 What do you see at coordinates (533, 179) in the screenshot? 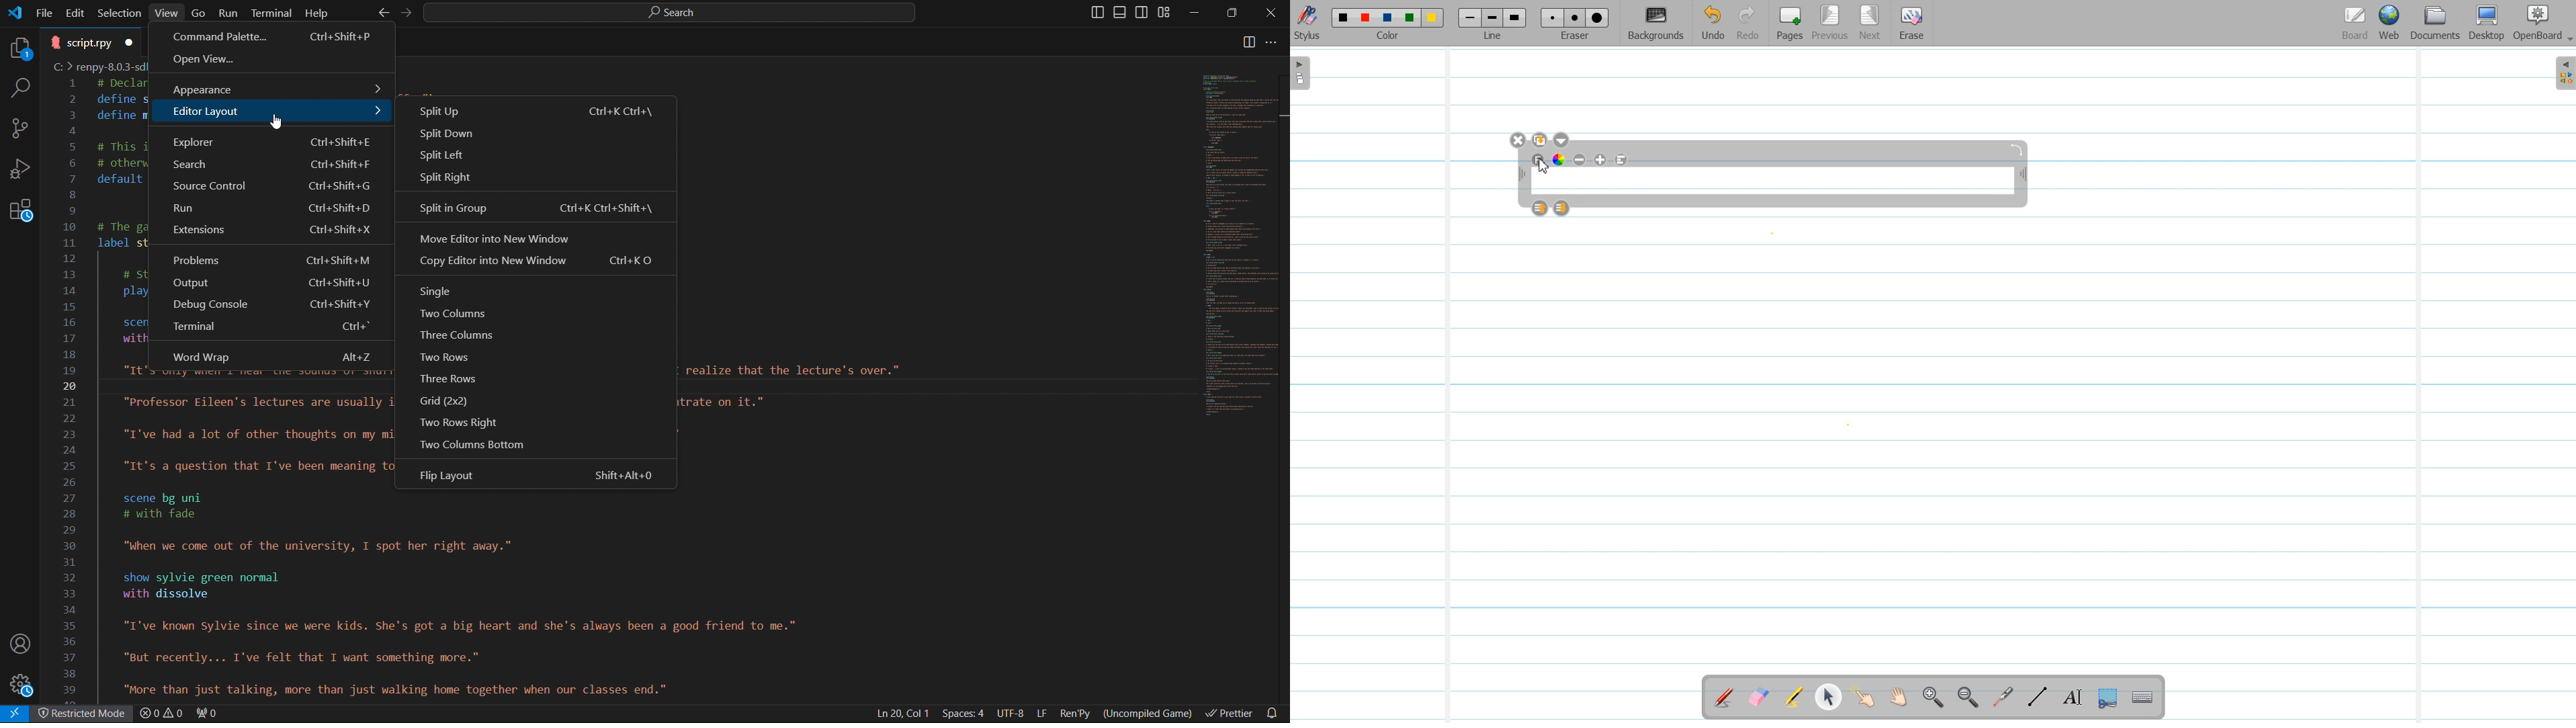
I see `Split Right` at bounding box center [533, 179].